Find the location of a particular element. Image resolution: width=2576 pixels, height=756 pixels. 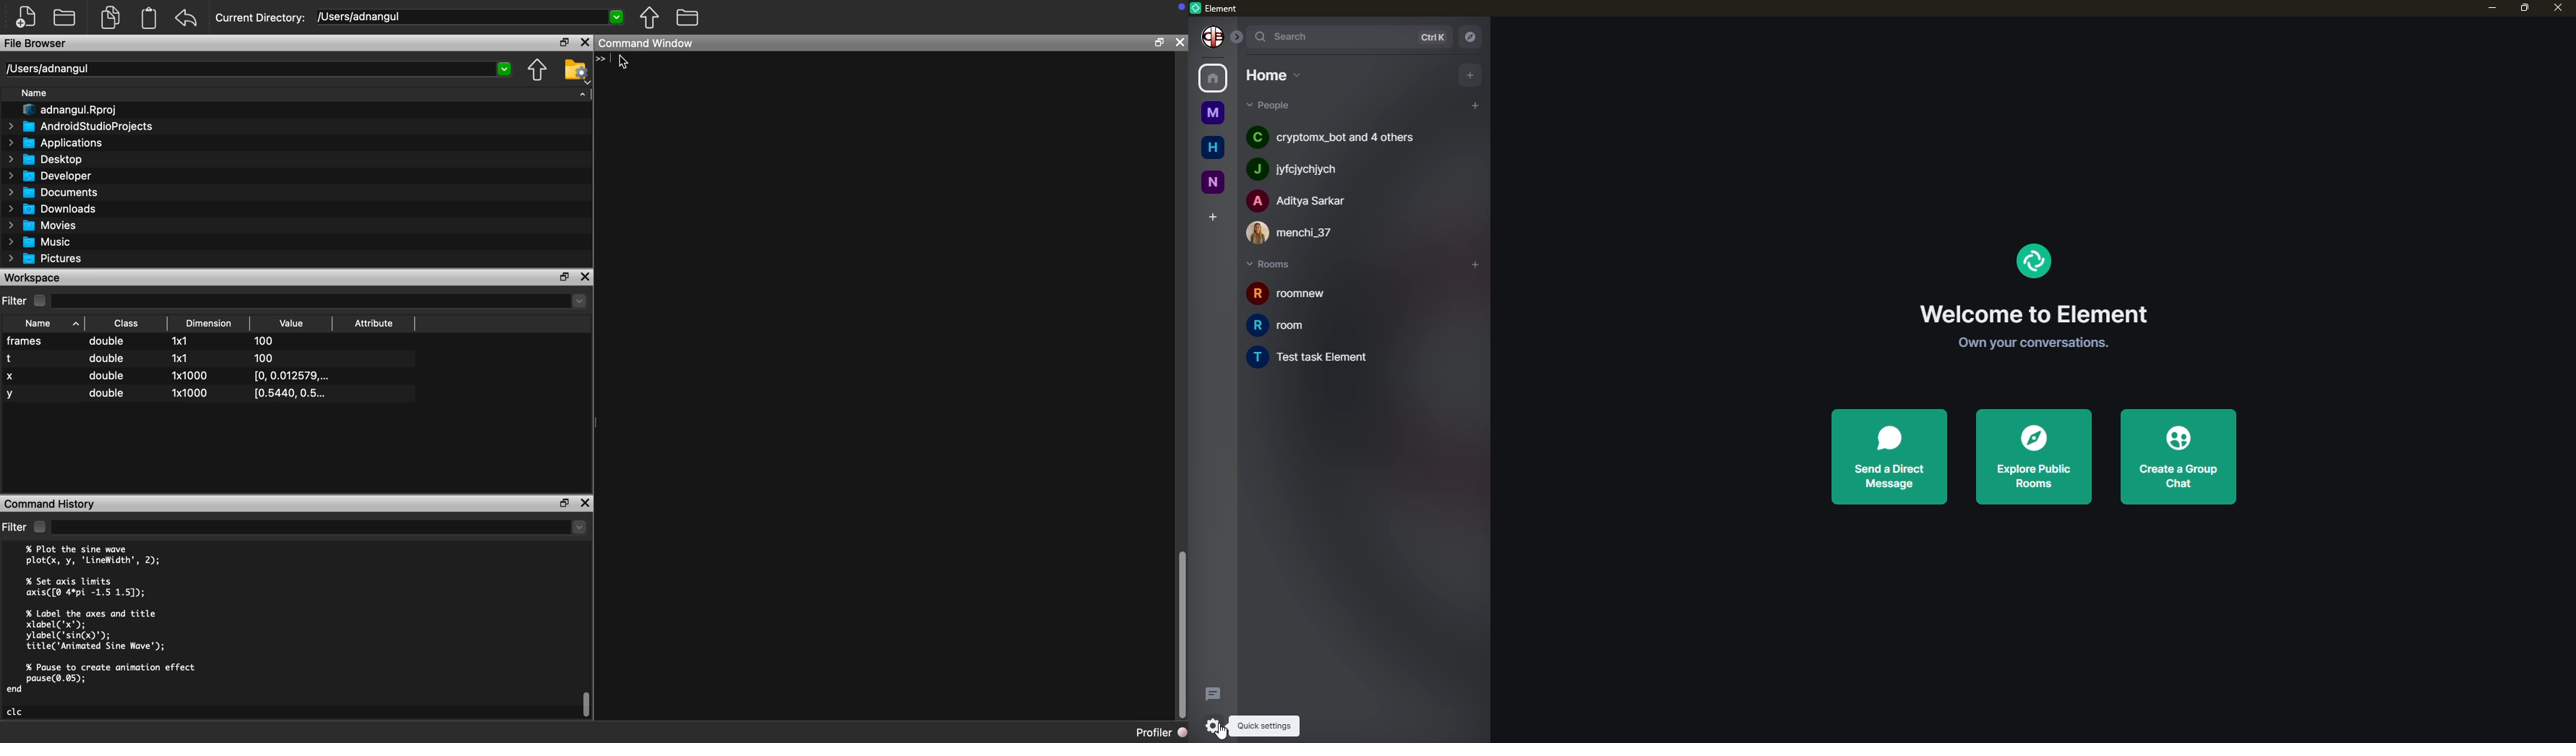

 is located at coordinates (1214, 38).